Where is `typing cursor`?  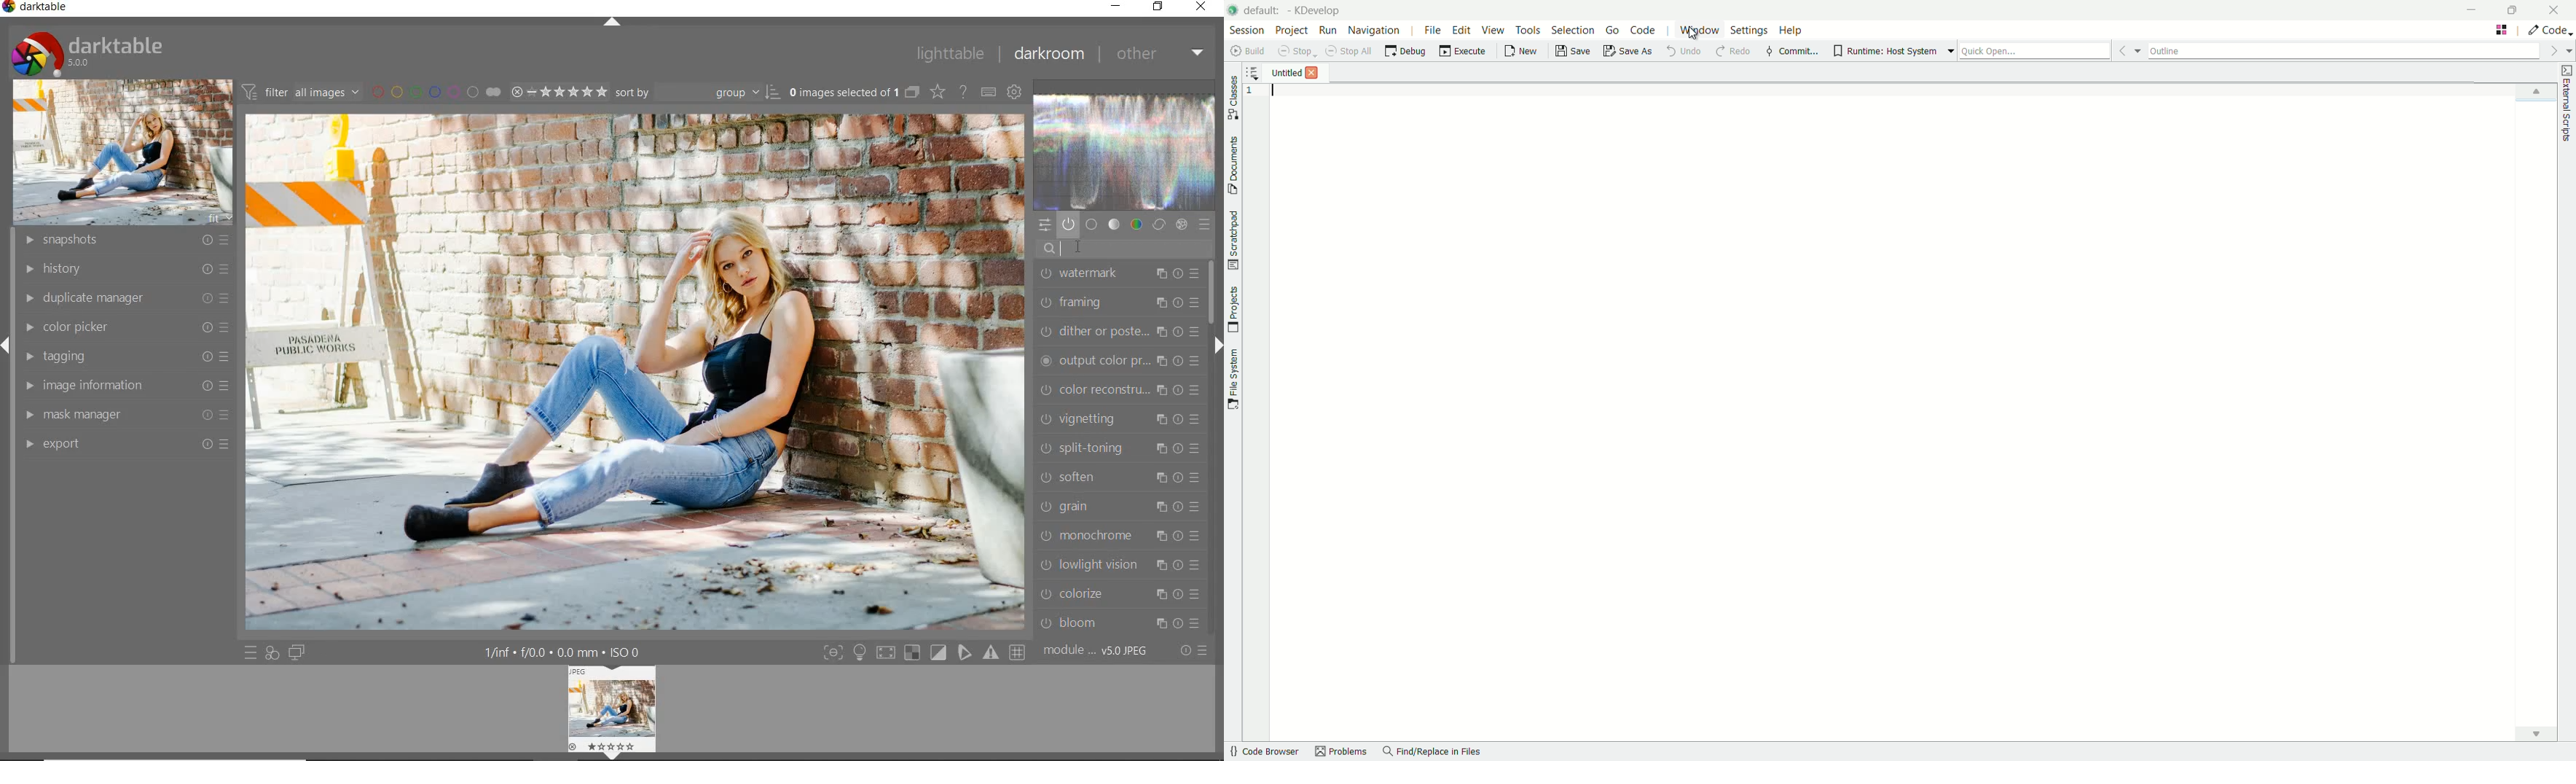 typing cursor is located at coordinates (1272, 95).